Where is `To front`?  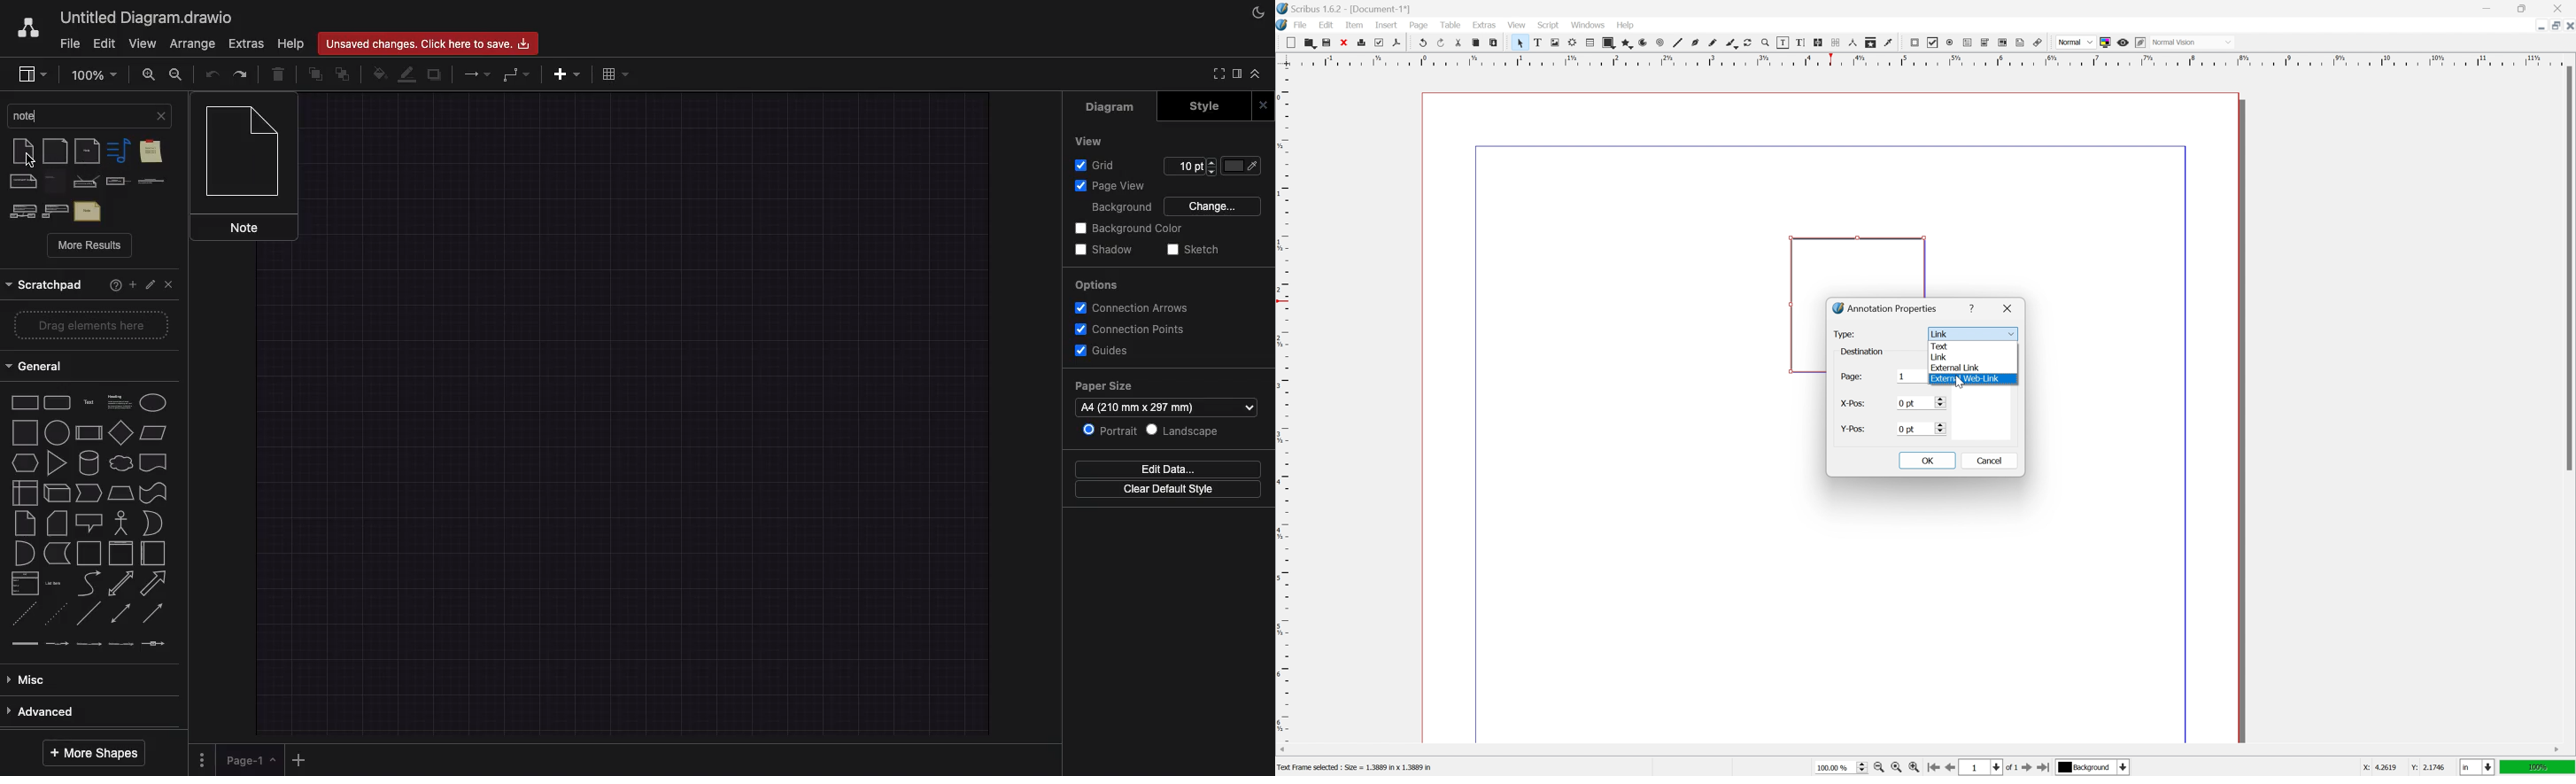
To front is located at coordinates (314, 75).